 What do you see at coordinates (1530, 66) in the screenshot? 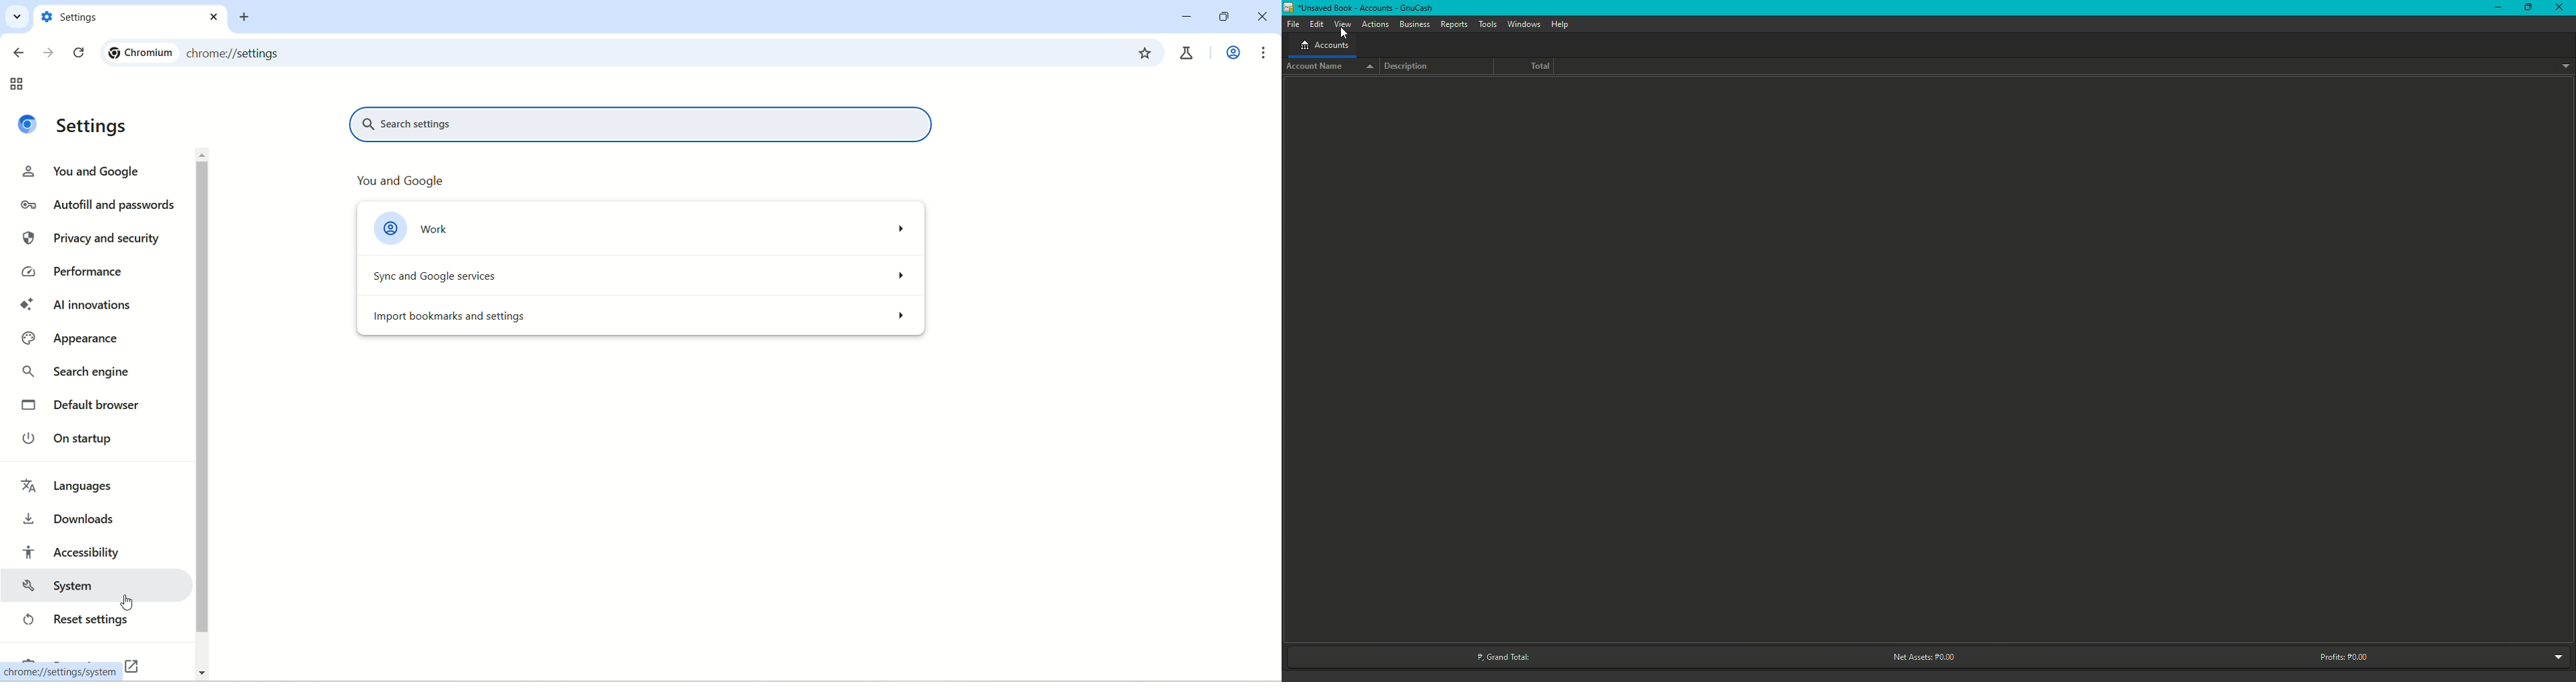
I see `Total` at bounding box center [1530, 66].